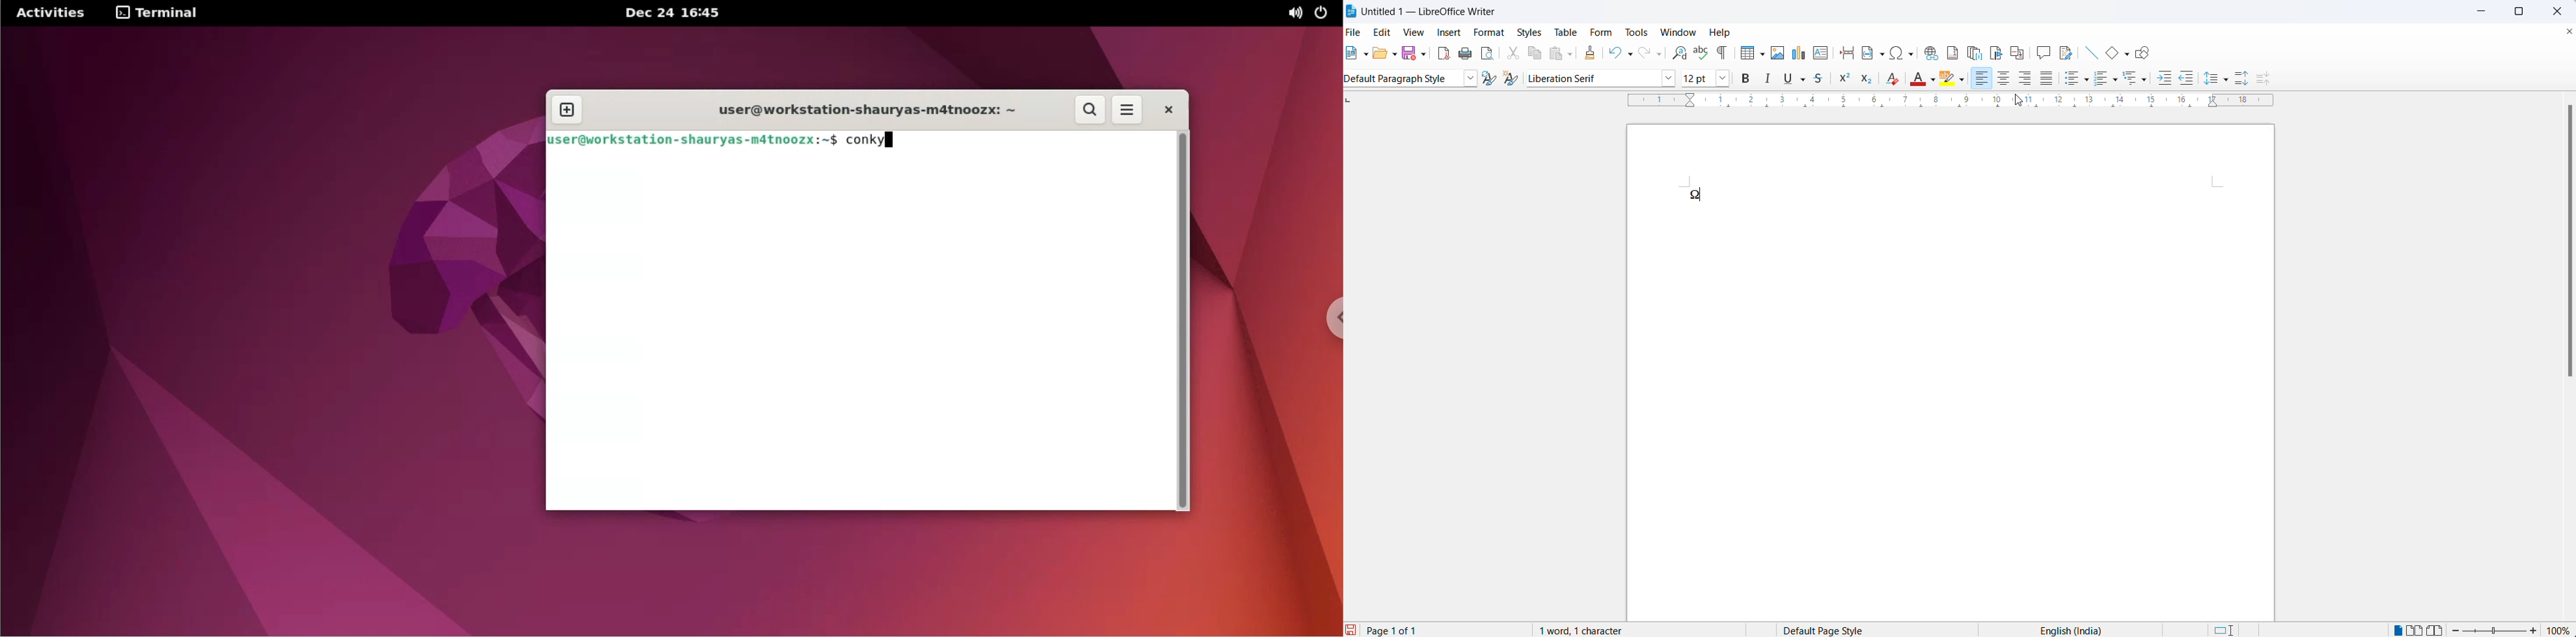 This screenshot has height=644, width=2576. Describe the element at coordinates (2568, 246) in the screenshot. I see `scroll bar` at that location.